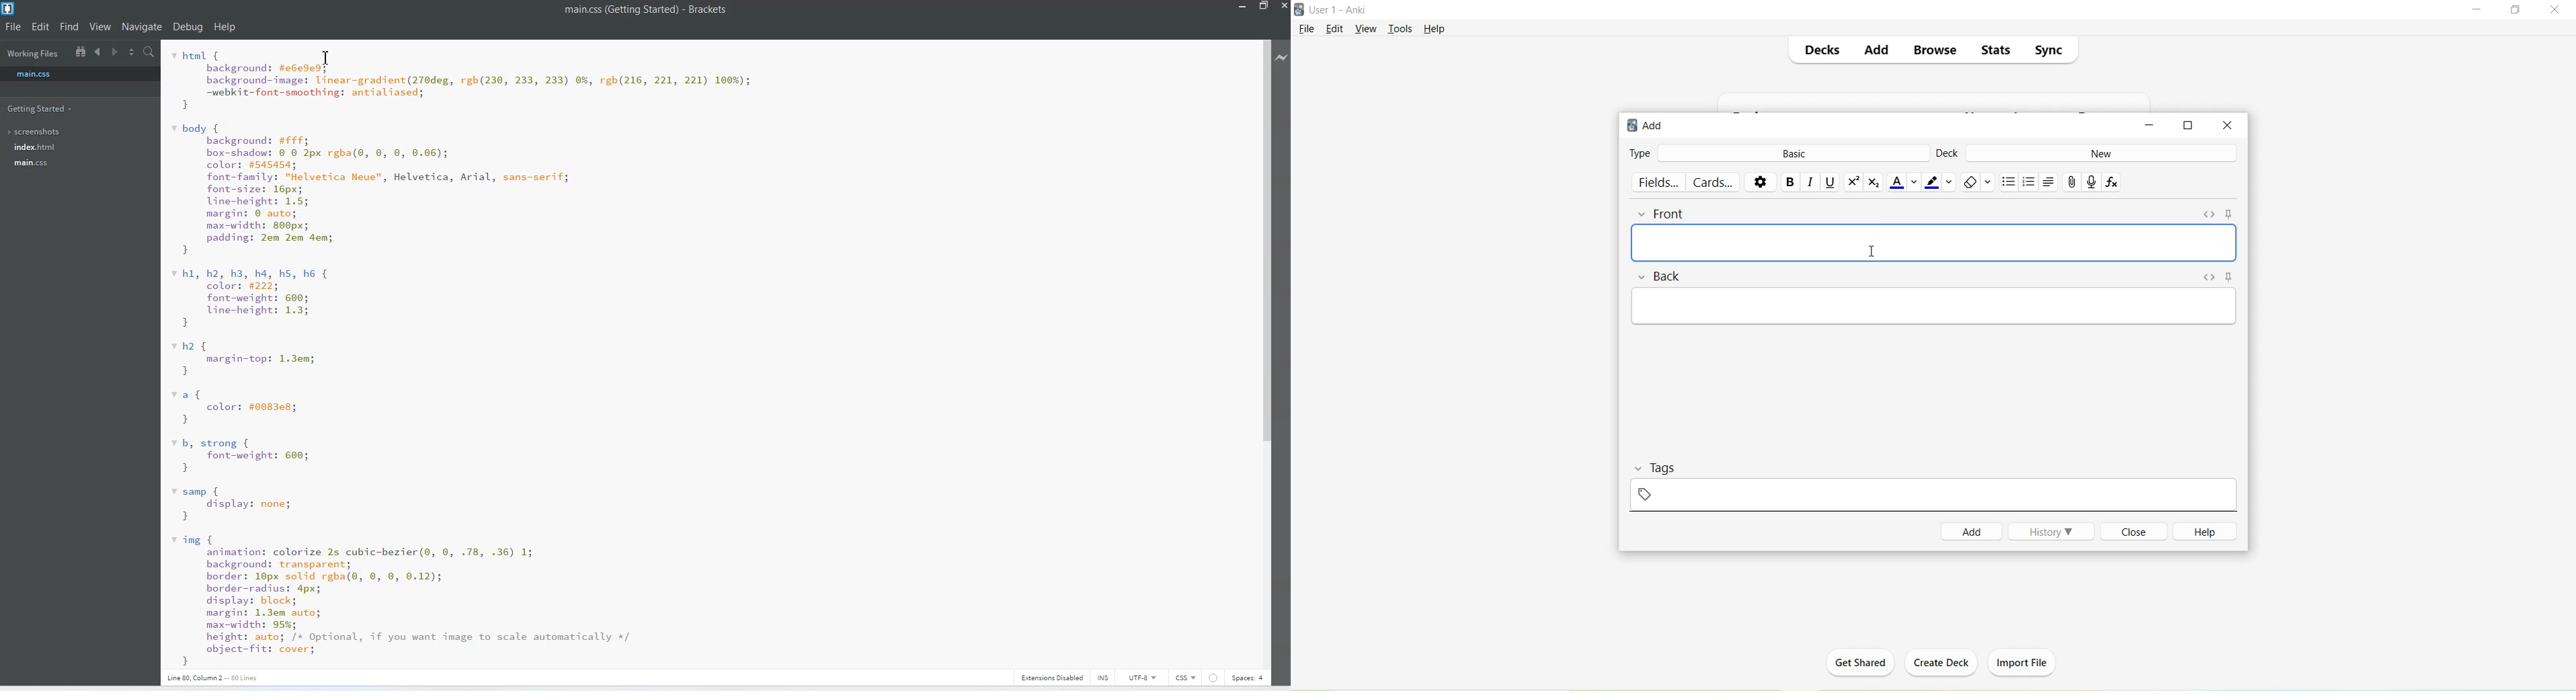  I want to click on cursor, so click(1871, 251).